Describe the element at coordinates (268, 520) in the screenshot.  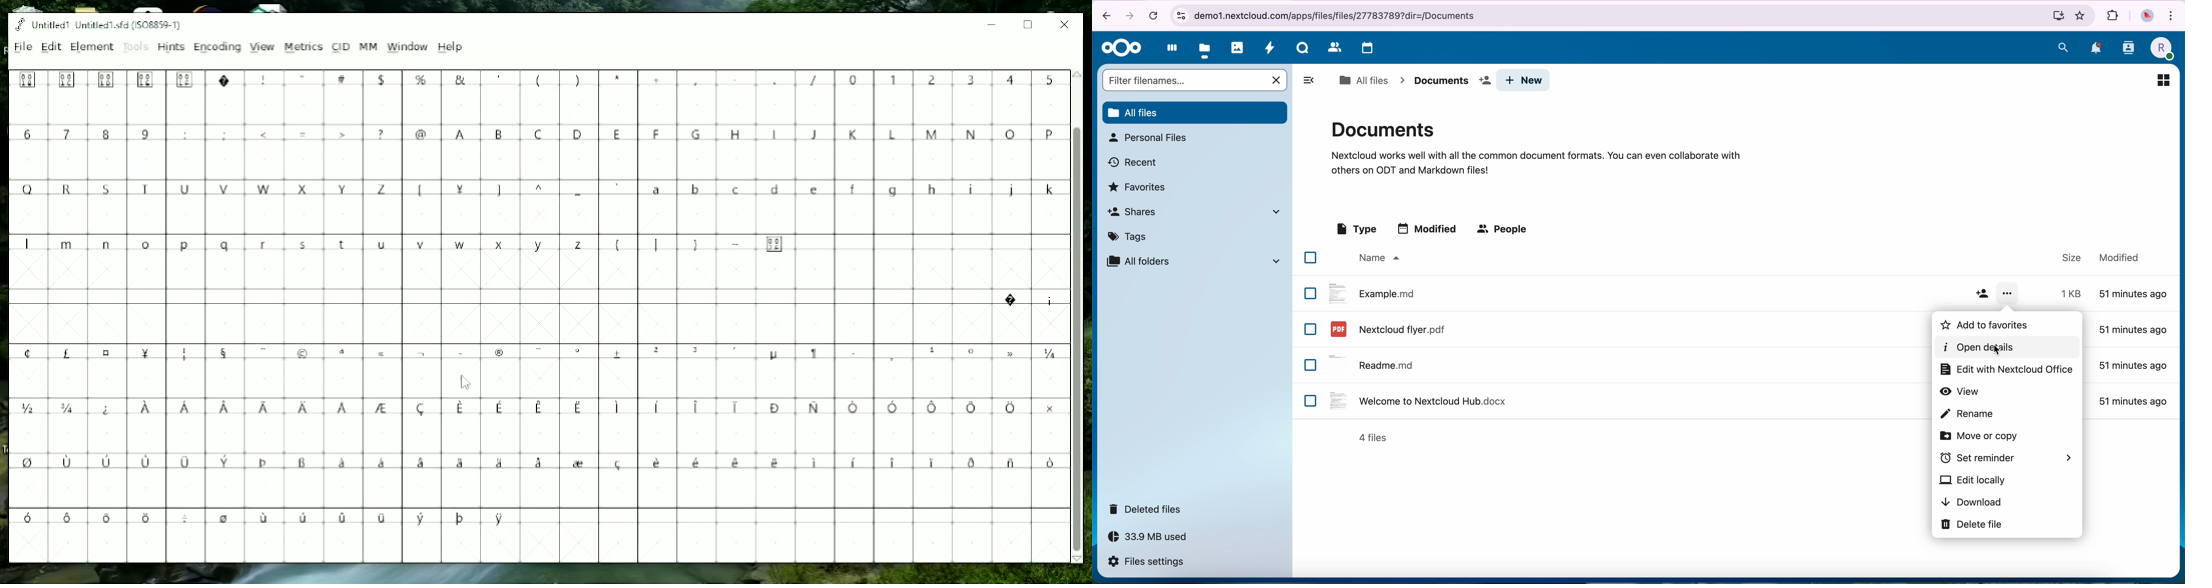
I see `Symbols` at that location.